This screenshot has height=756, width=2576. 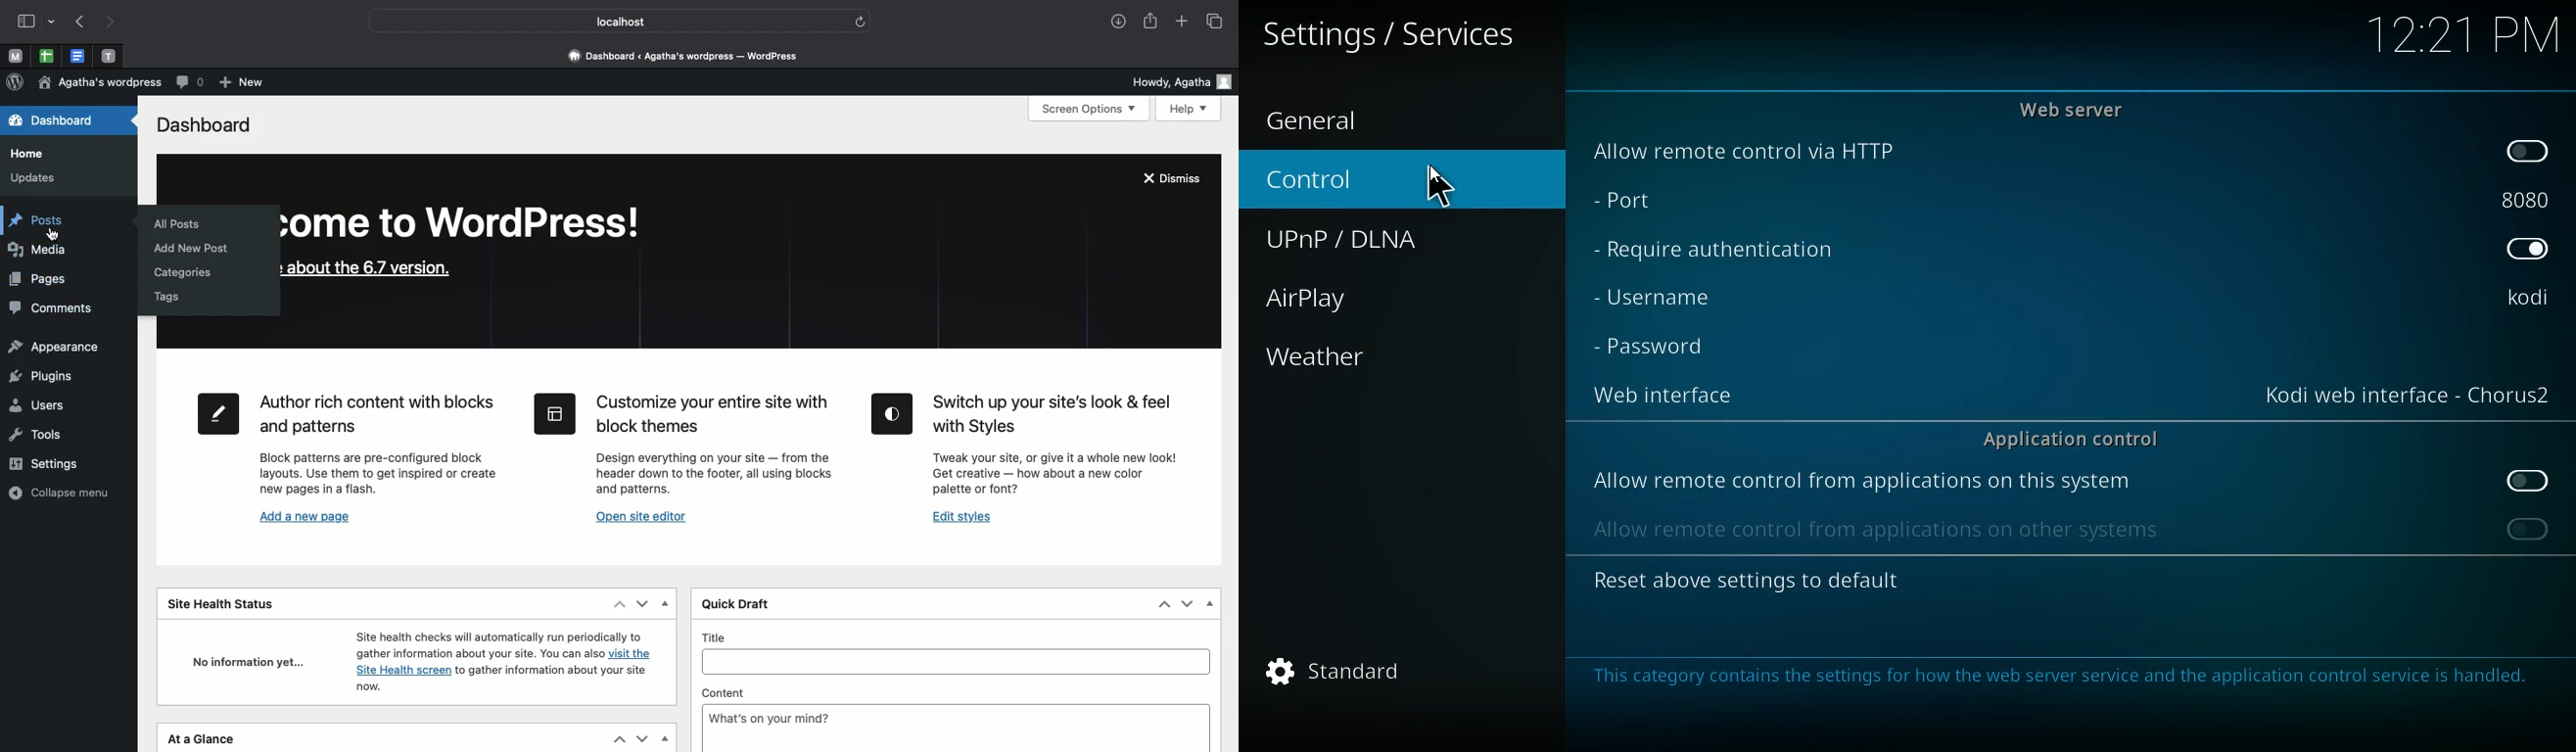 I want to click on weather, so click(x=1405, y=357).